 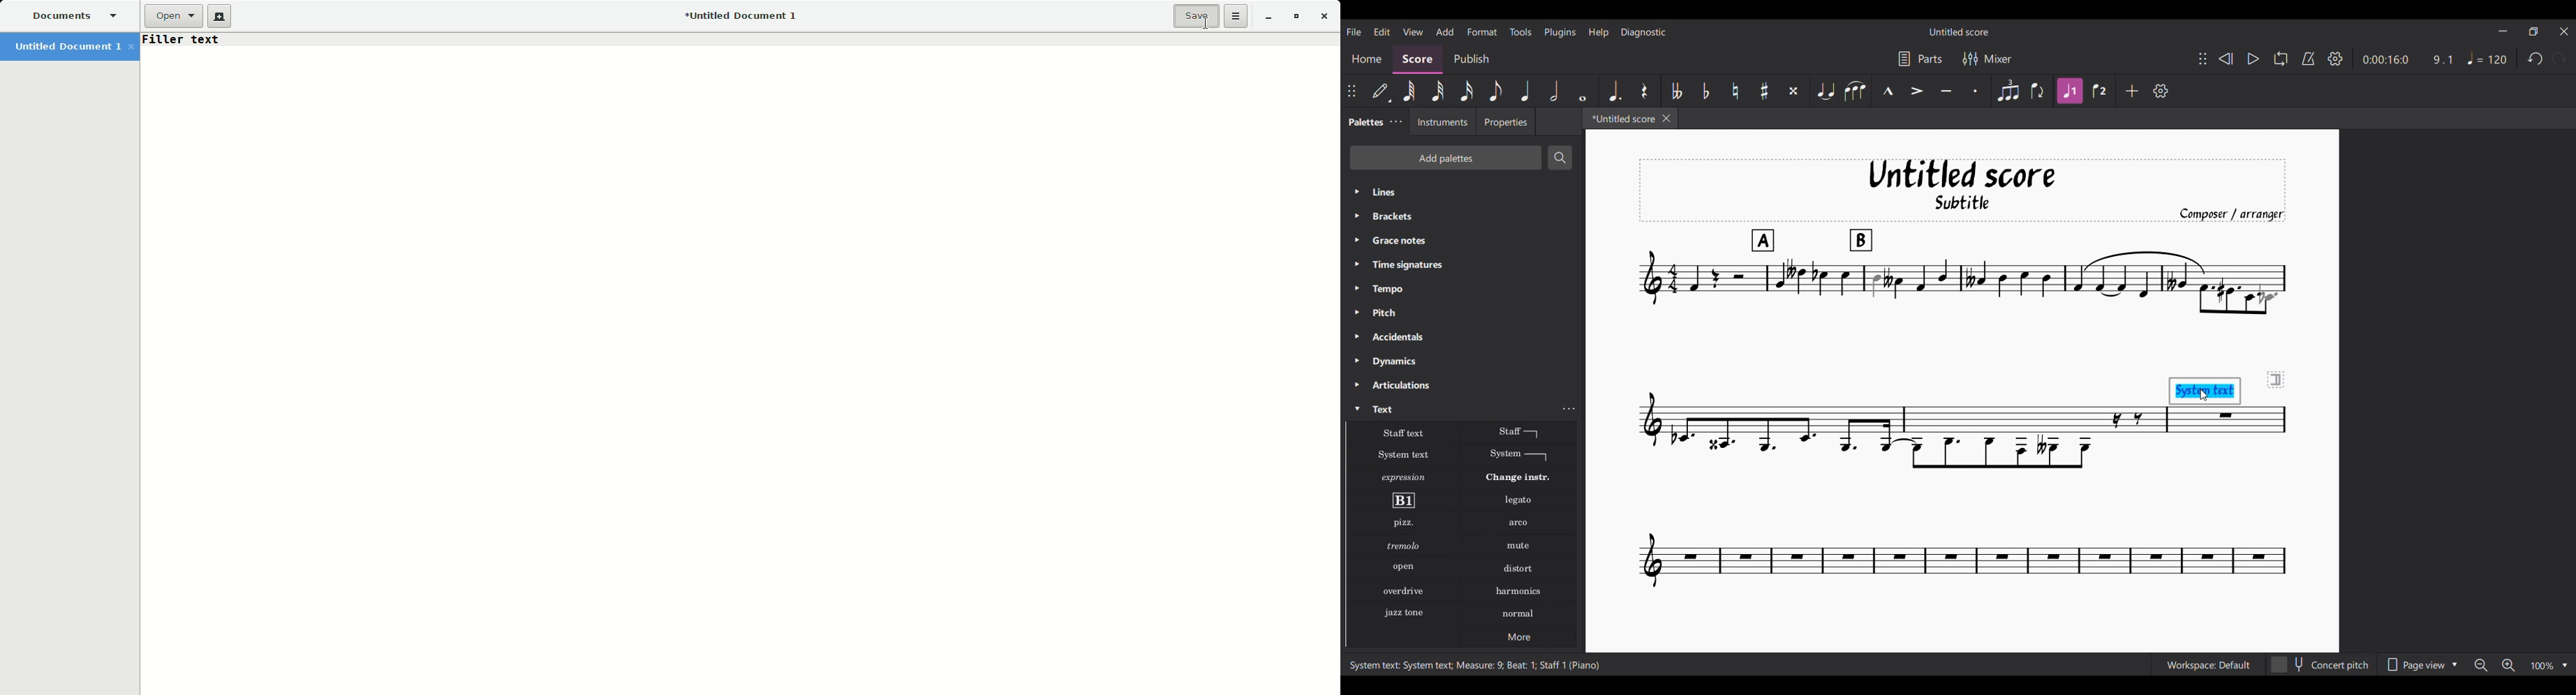 What do you see at coordinates (1463, 362) in the screenshot?
I see `Dynamics` at bounding box center [1463, 362].